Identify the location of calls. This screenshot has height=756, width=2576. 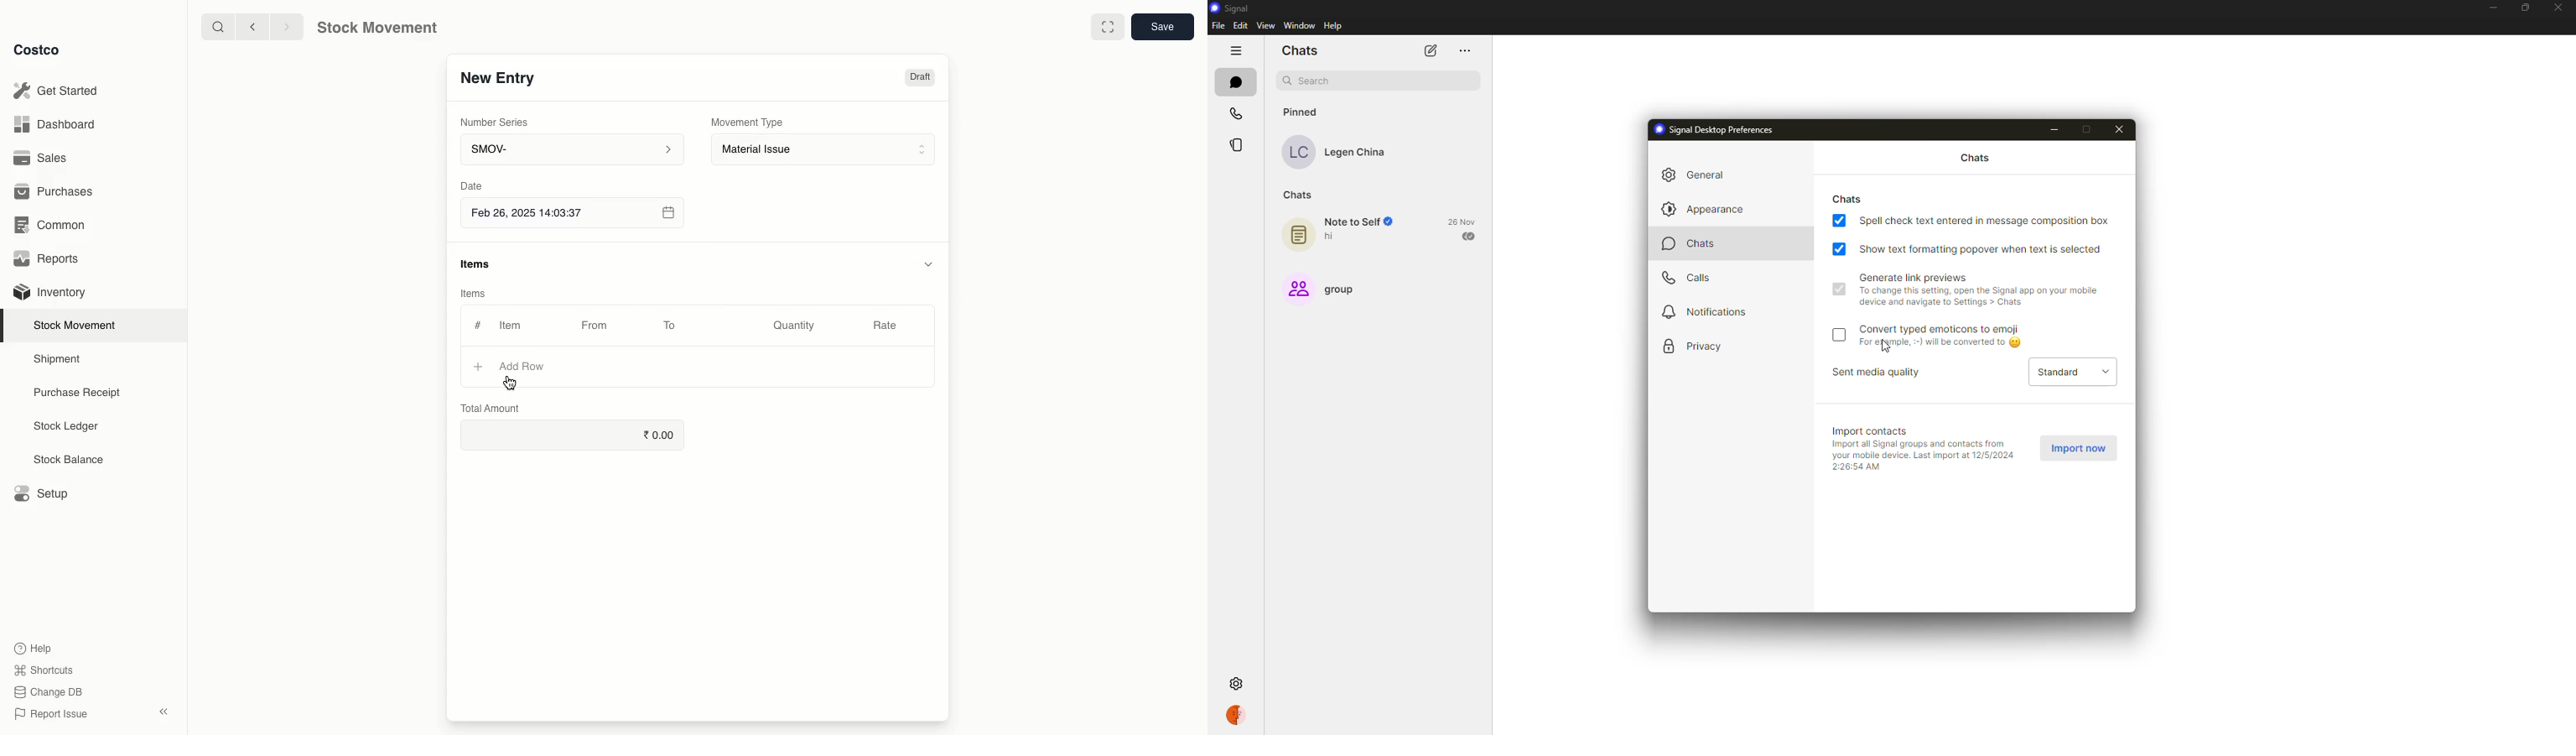
(1234, 115).